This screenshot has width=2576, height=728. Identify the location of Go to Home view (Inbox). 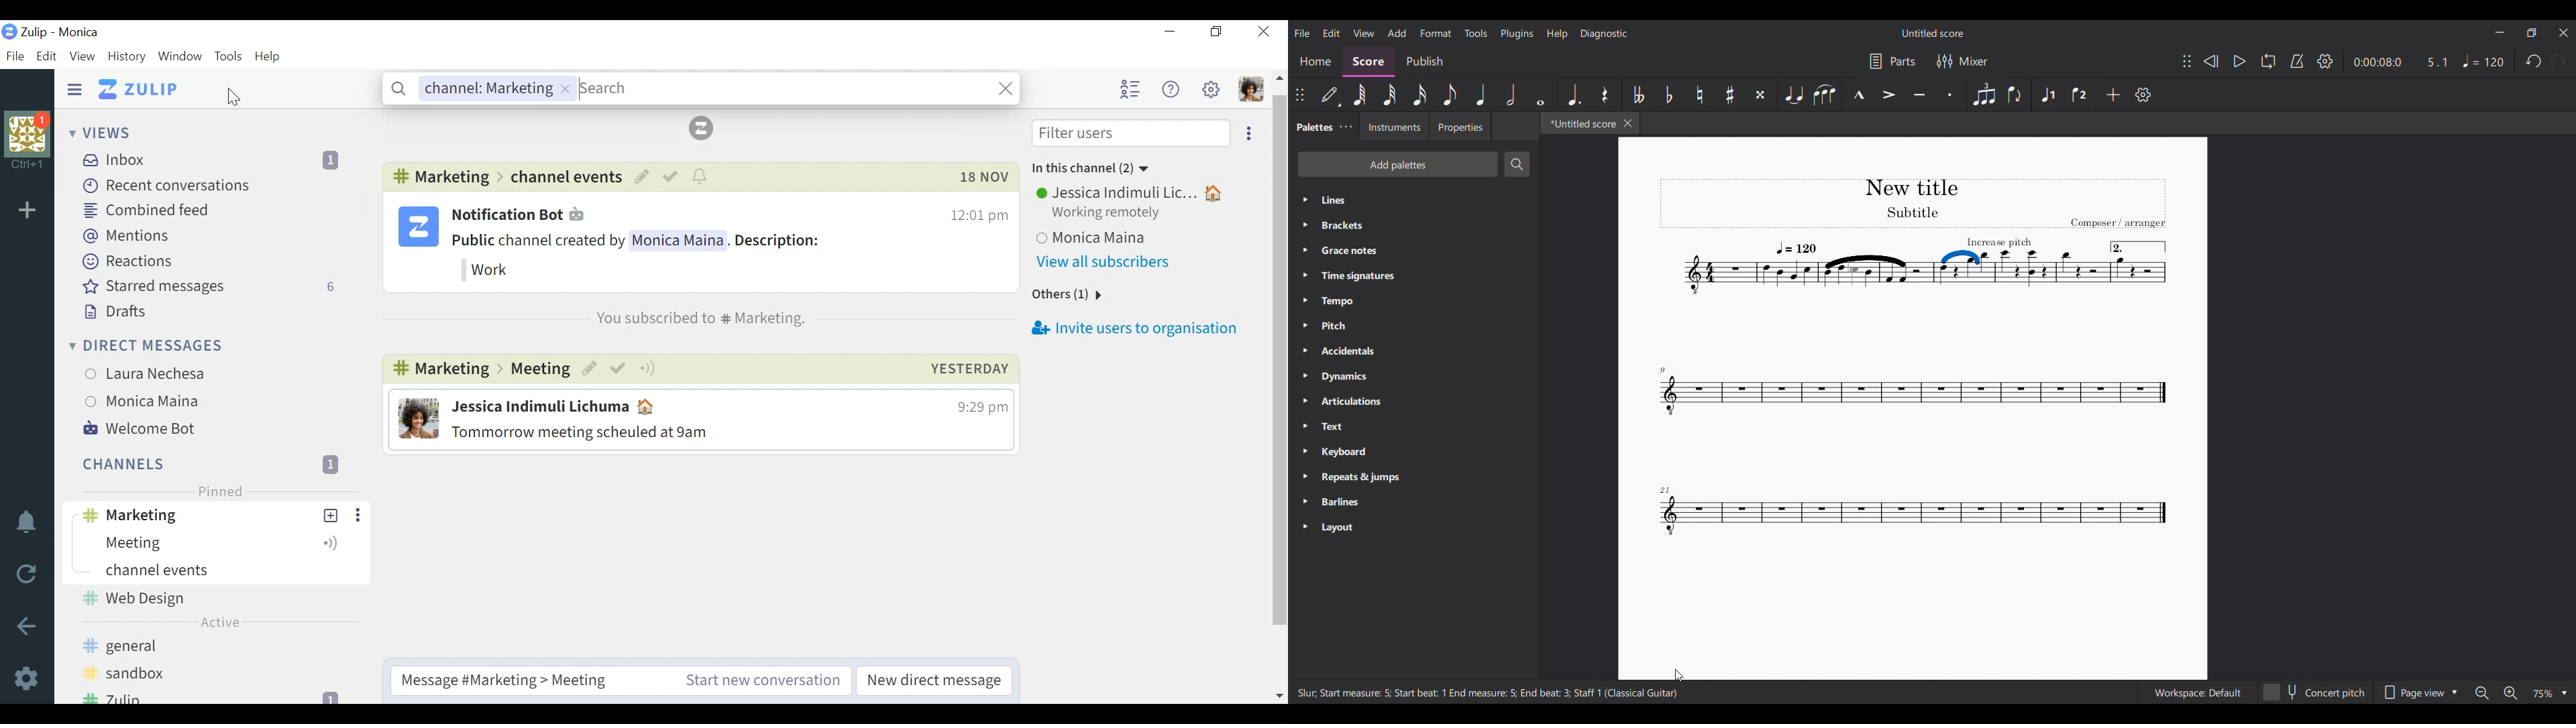
(138, 88).